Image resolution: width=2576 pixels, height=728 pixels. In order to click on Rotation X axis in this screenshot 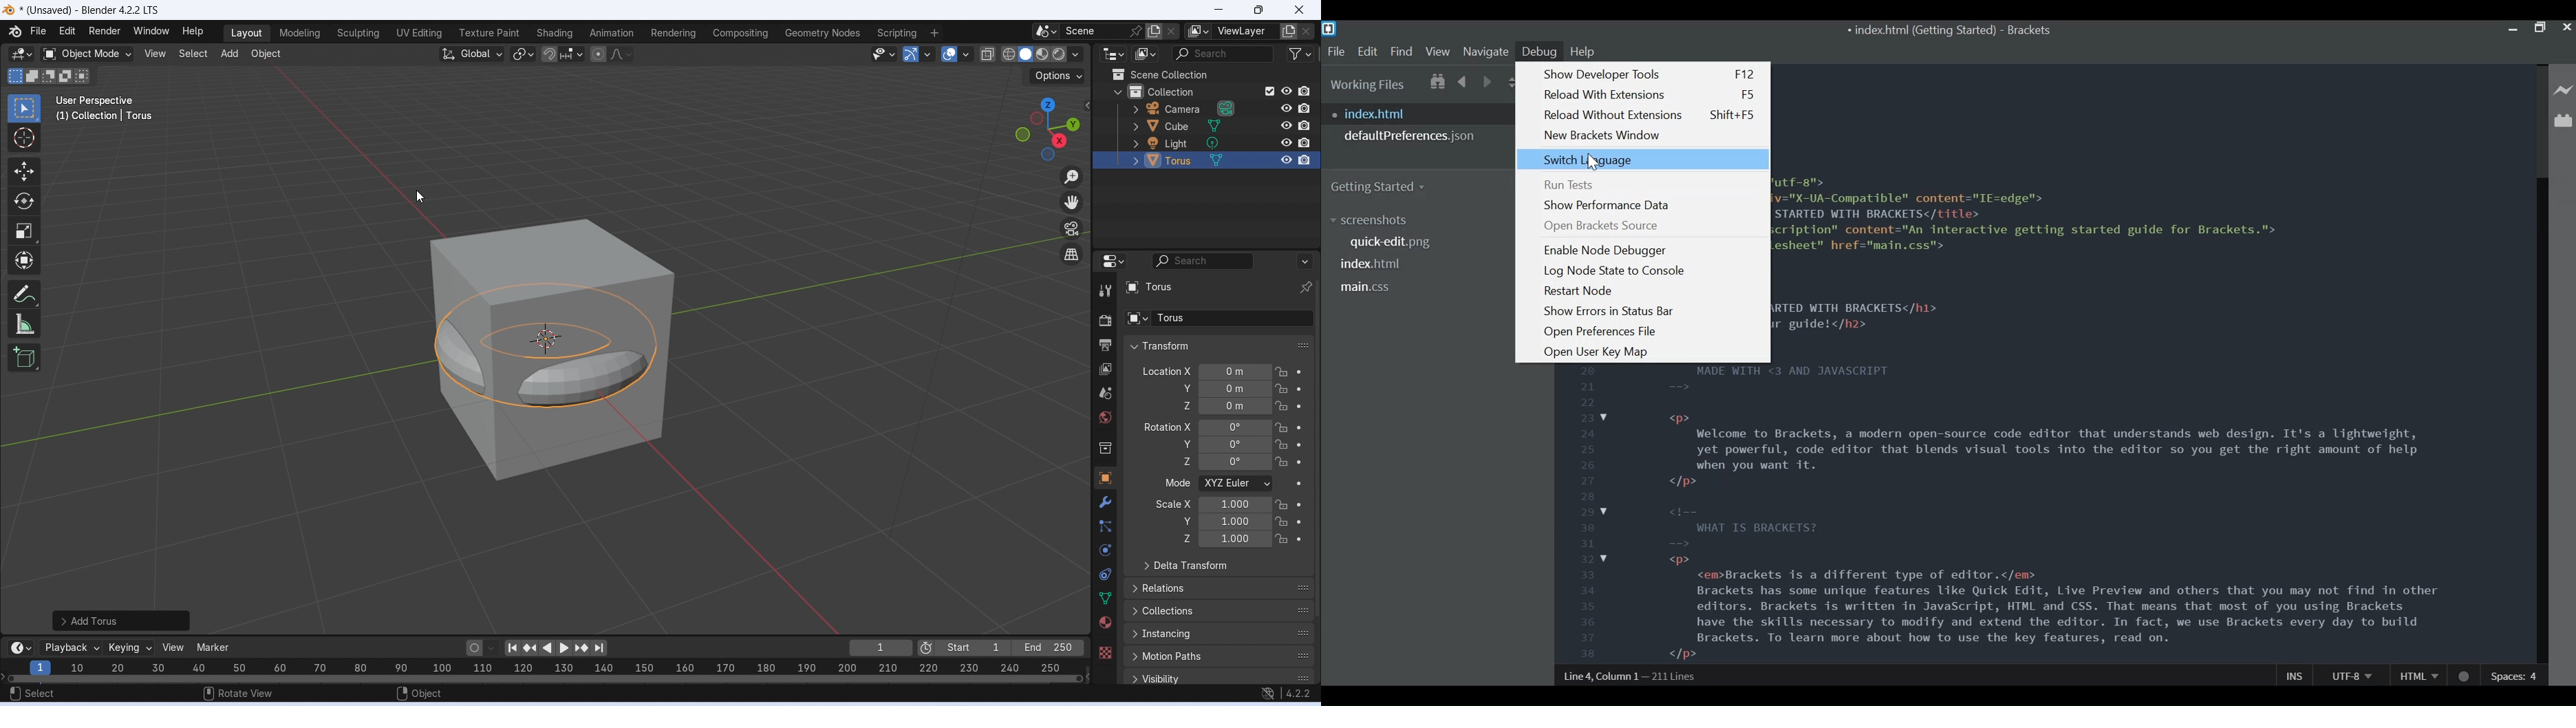, I will do `click(1167, 425)`.